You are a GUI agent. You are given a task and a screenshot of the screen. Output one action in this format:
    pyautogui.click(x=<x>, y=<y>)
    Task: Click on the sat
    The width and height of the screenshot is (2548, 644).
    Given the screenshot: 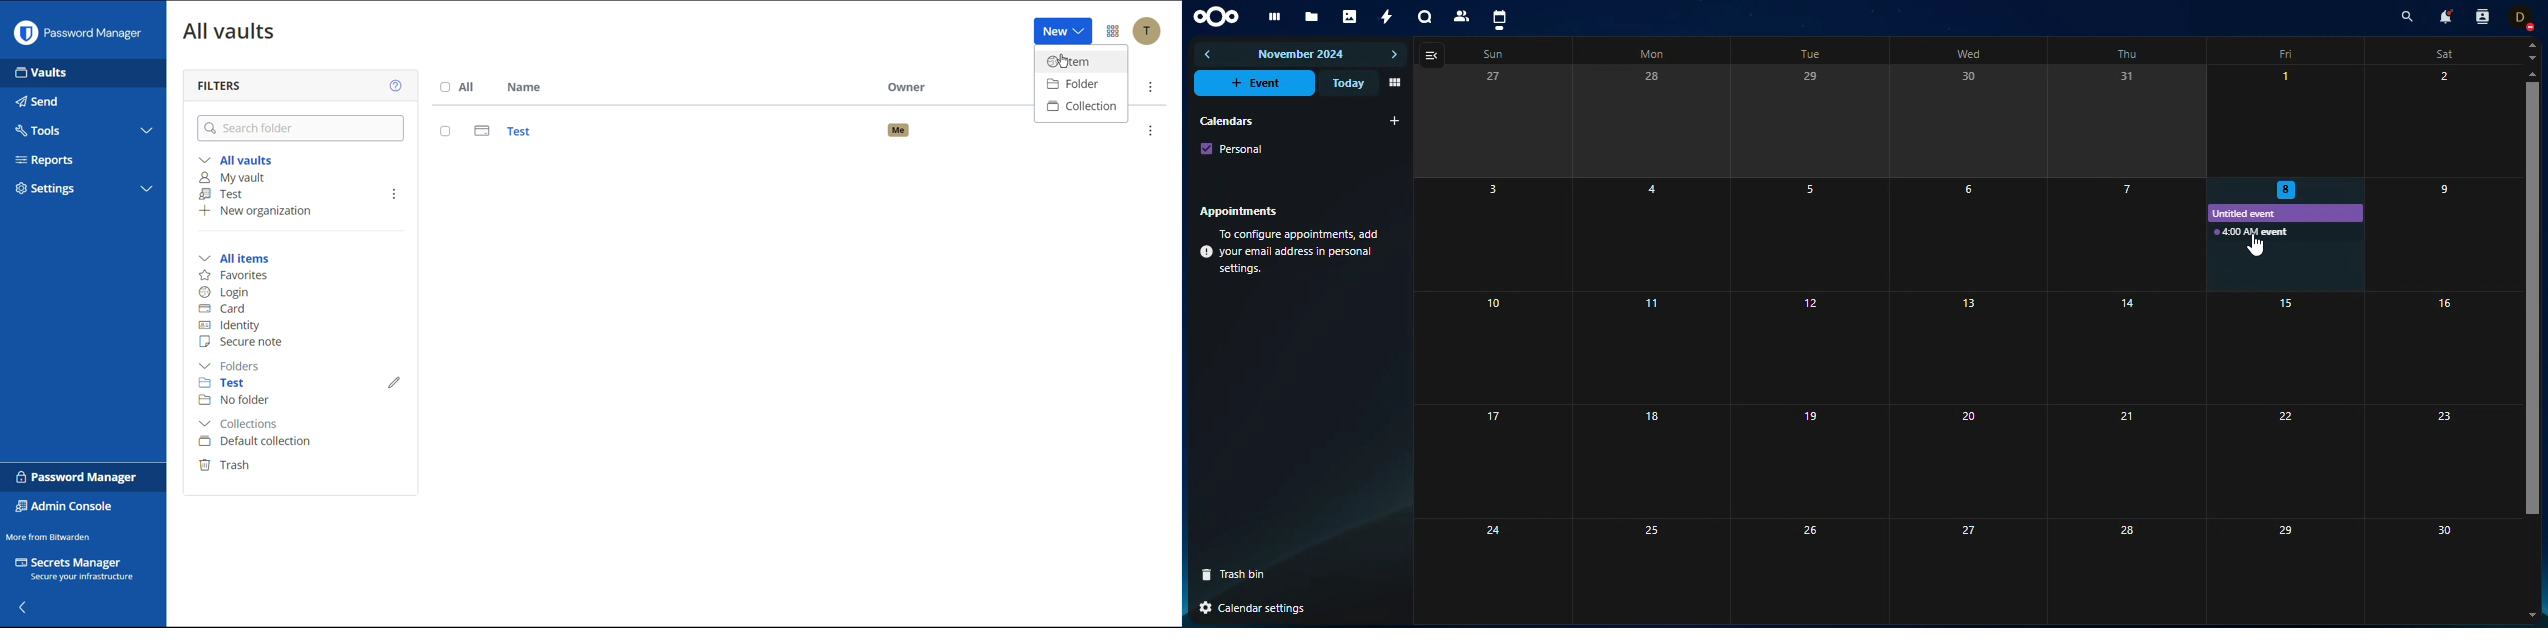 What is the action you would take?
    pyautogui.click(x=2441, y=54)
    